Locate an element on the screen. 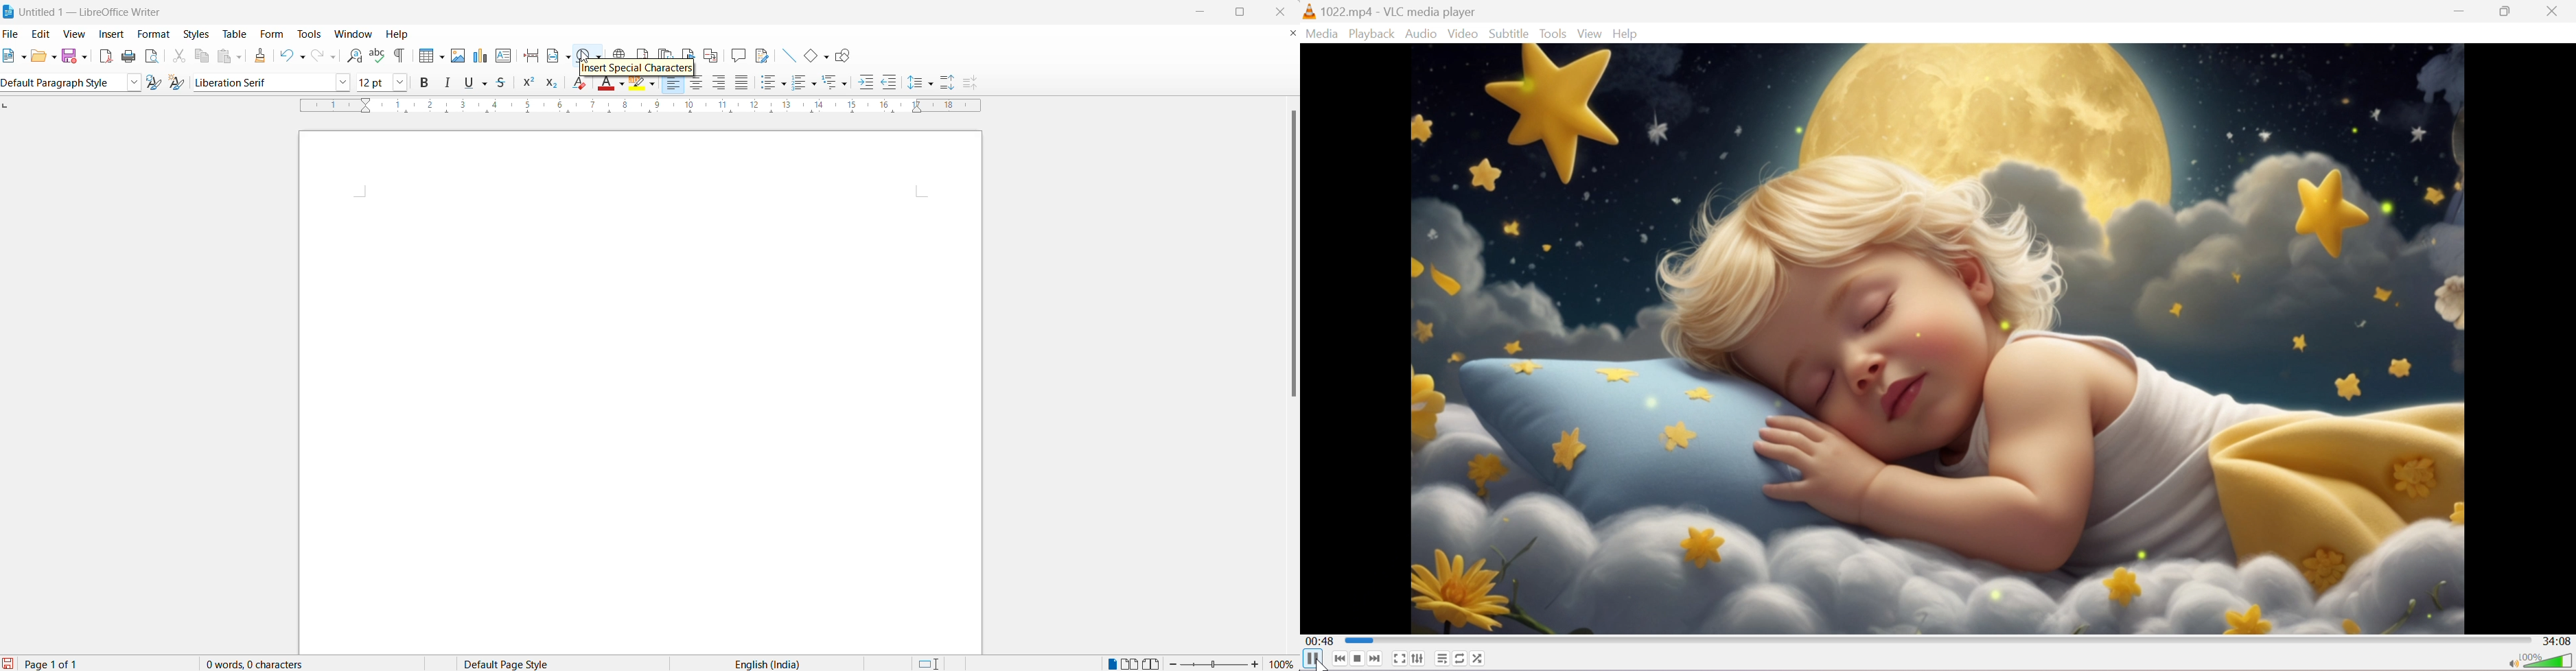 This screenshot has height=672, width=2576. insert endnote is located at coordinates (665, 54).